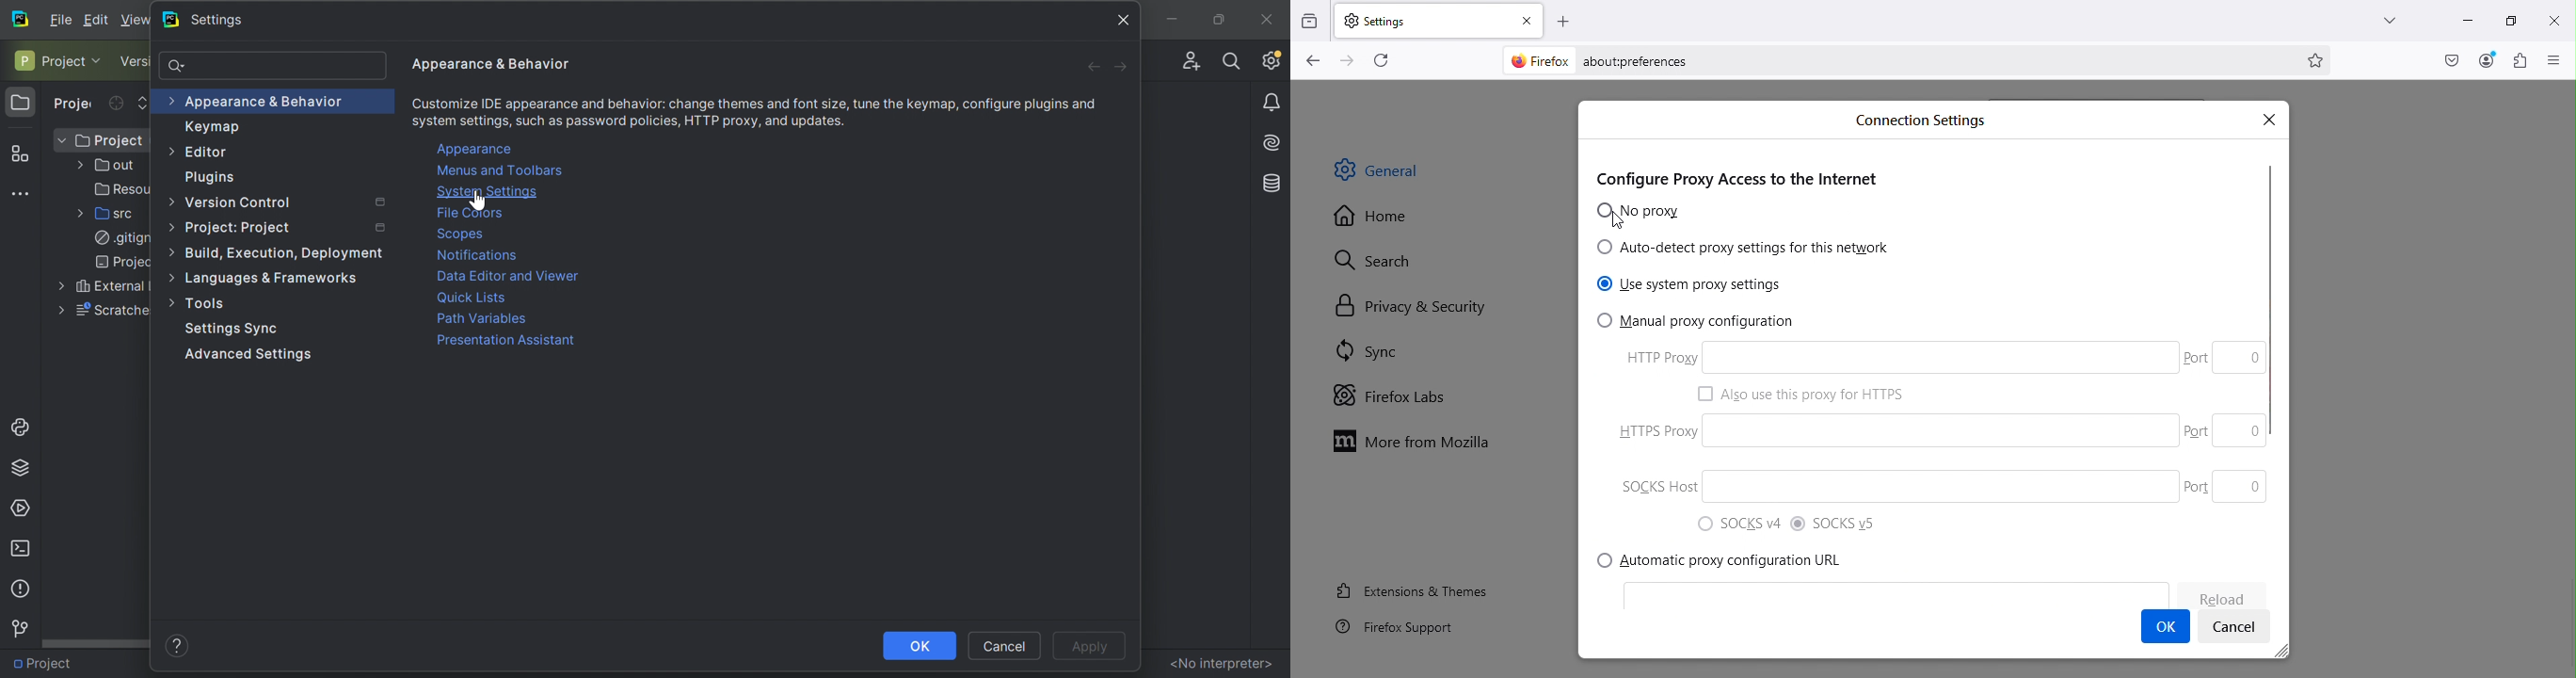  Describe the element at coordinates (1410, 589) in the screenshot. I see `Extensions and themes` at that location.